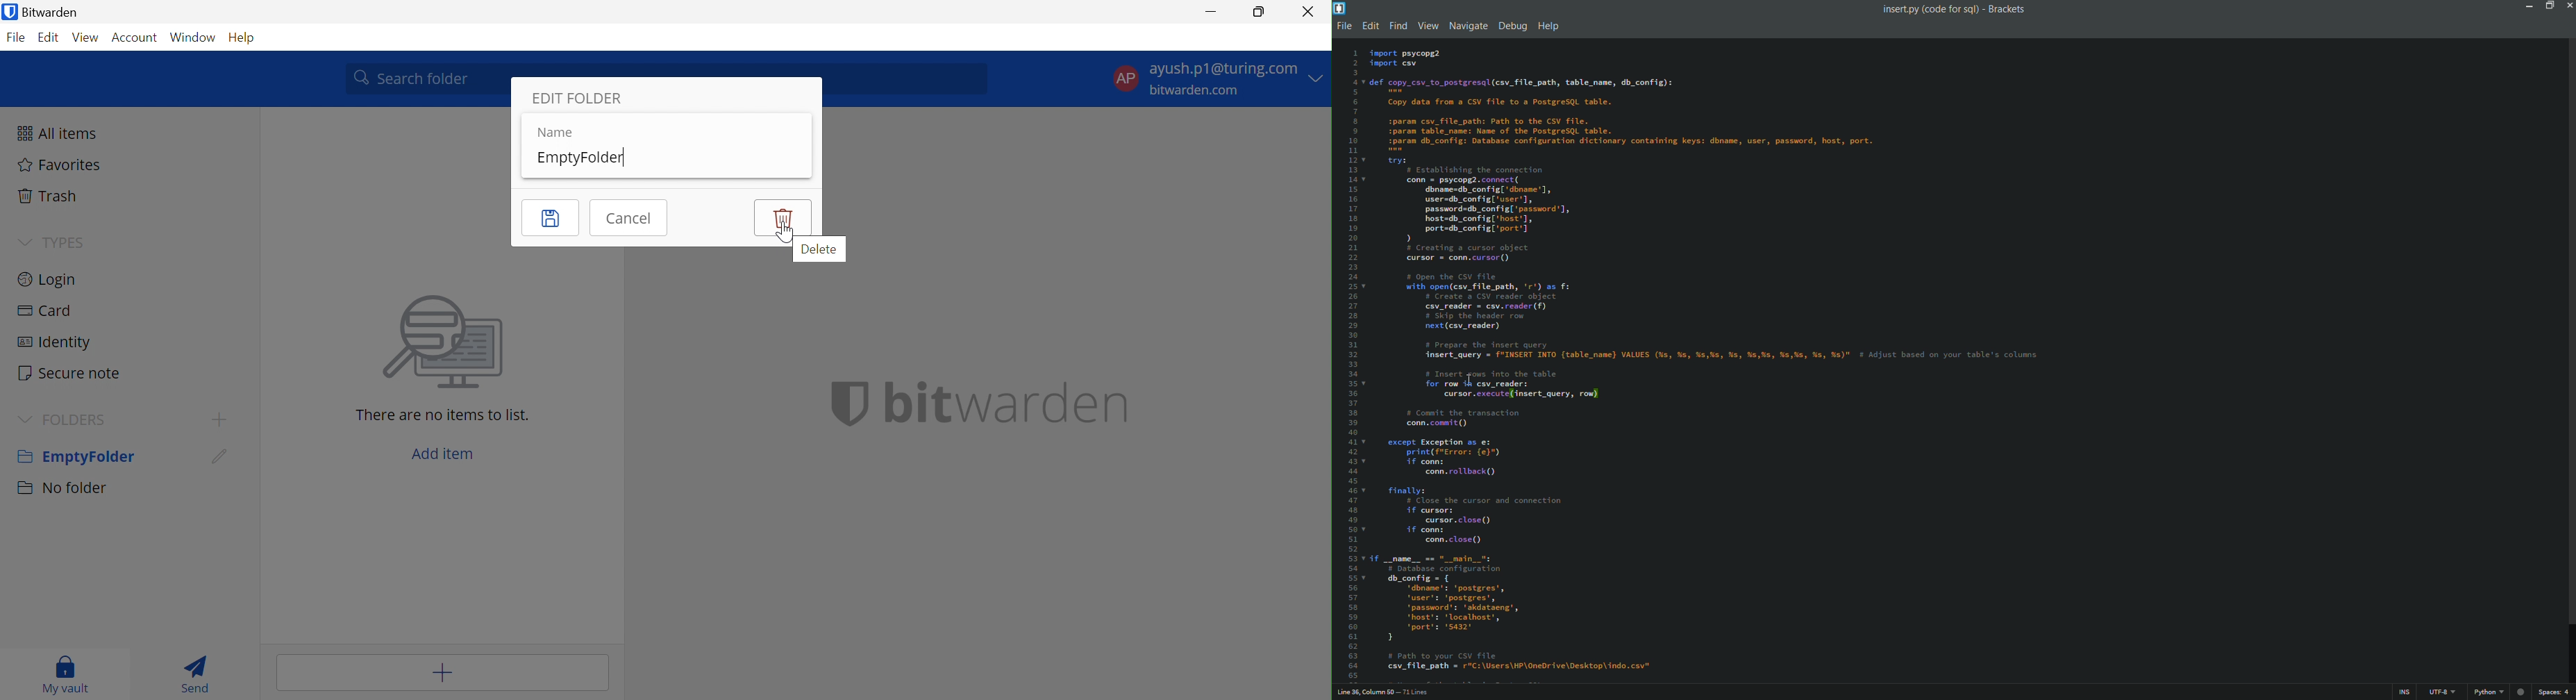 This screenshot has height=700, width=2576. What do you see at coordinates (1219, 78) in the screenshot?
I see `Account options` at bounding box center [1219, 78].